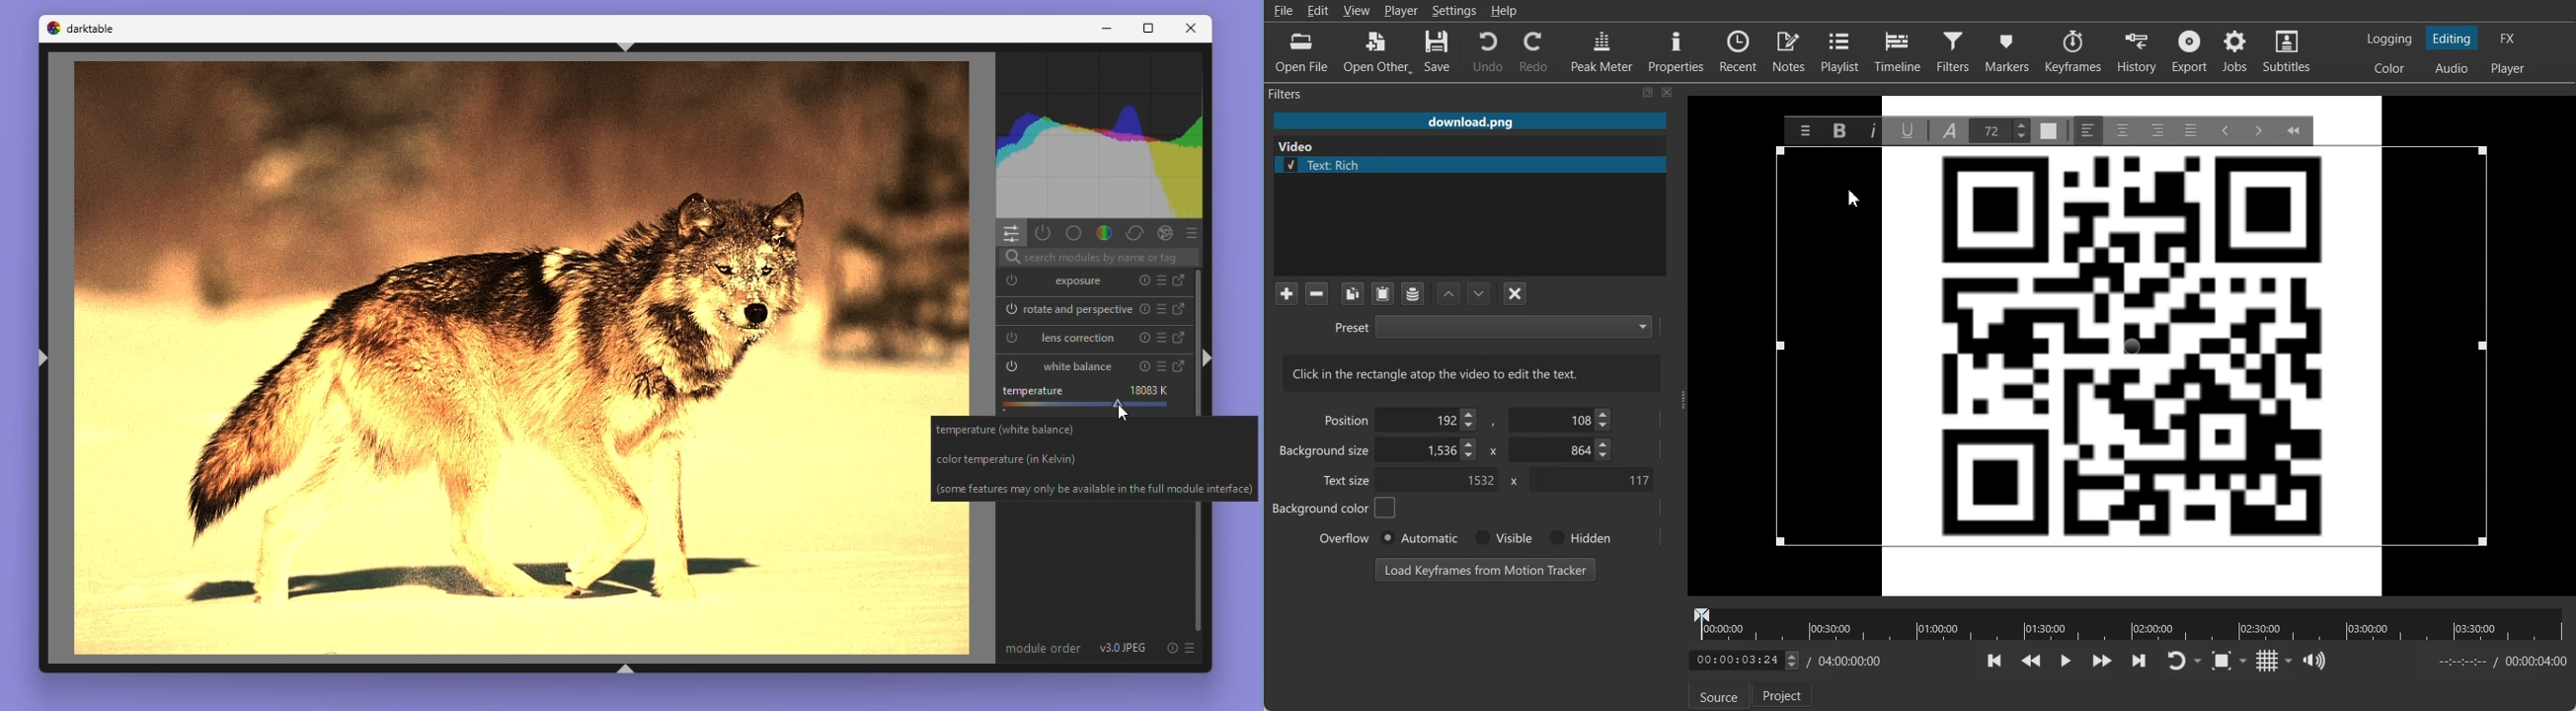 The height and width of the screenshot is (728, 2576). What do you see at coordinates (1472, 373) in the screenshot?
I see `Text` at bounding box center [1472, 373].